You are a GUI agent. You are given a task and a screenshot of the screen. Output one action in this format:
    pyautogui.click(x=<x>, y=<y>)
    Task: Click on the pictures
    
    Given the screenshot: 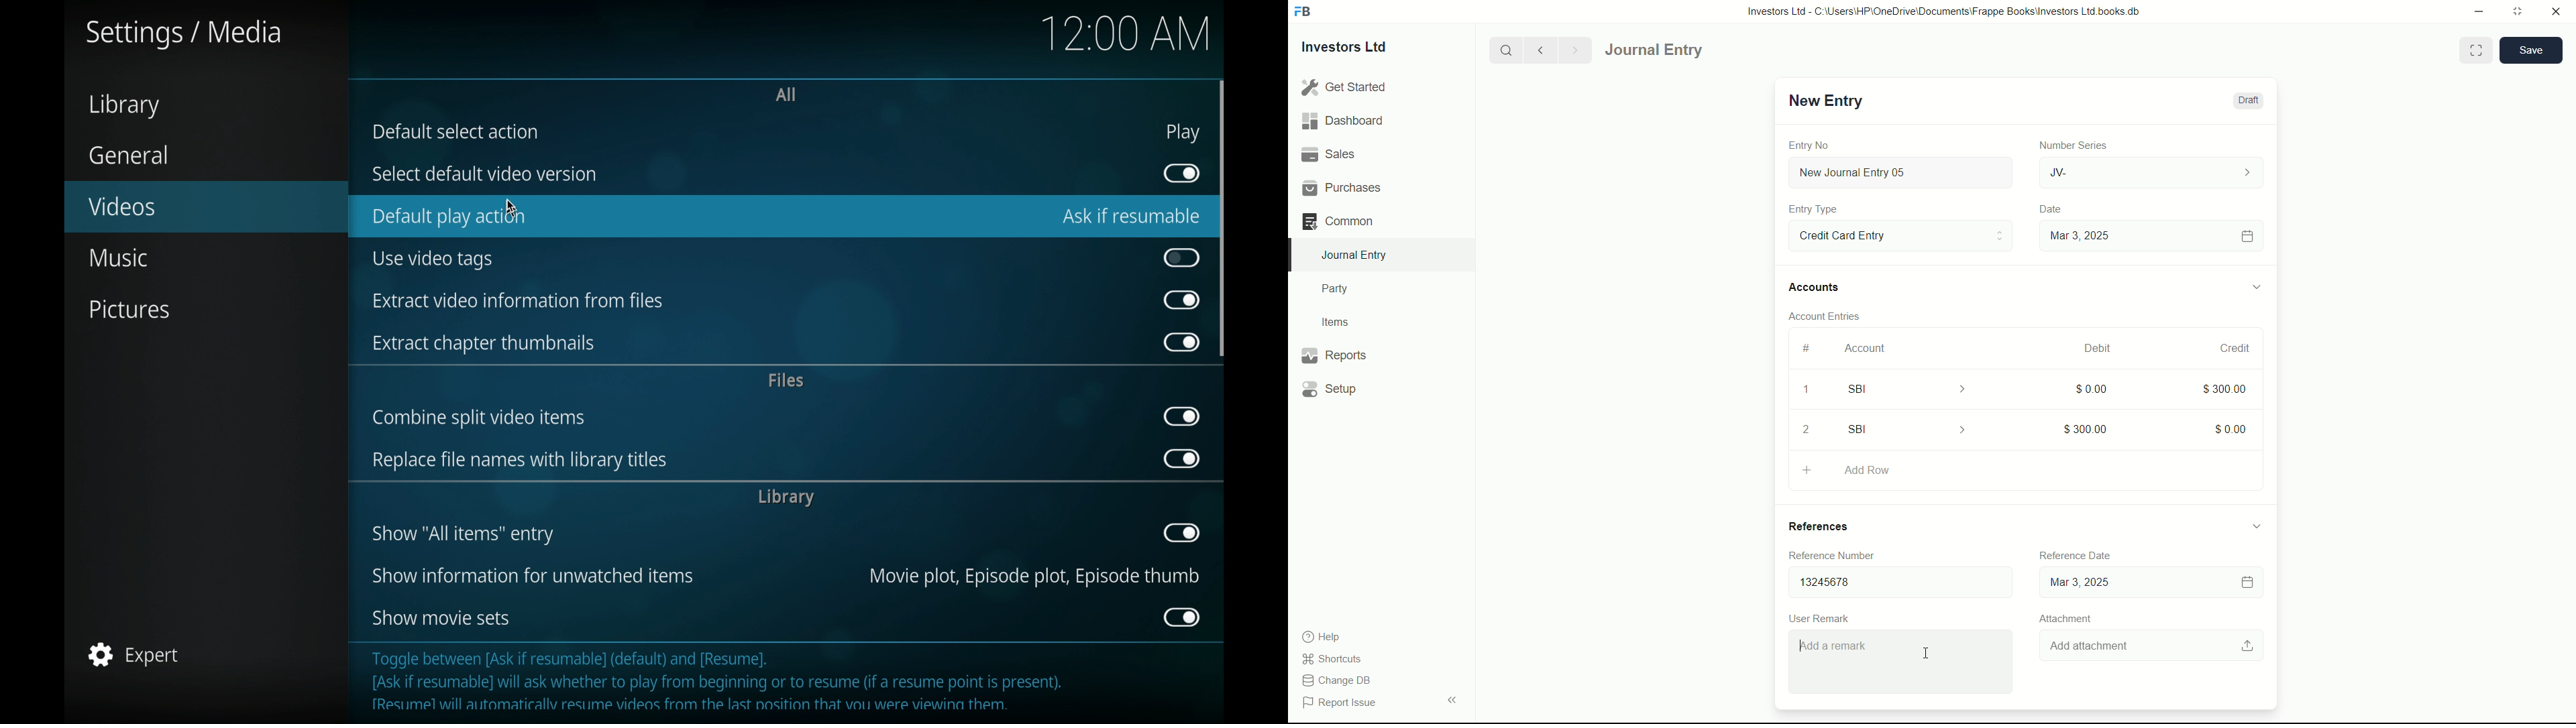 What is the action you would take?
    pyautogui.click(x=133, y=310)
    